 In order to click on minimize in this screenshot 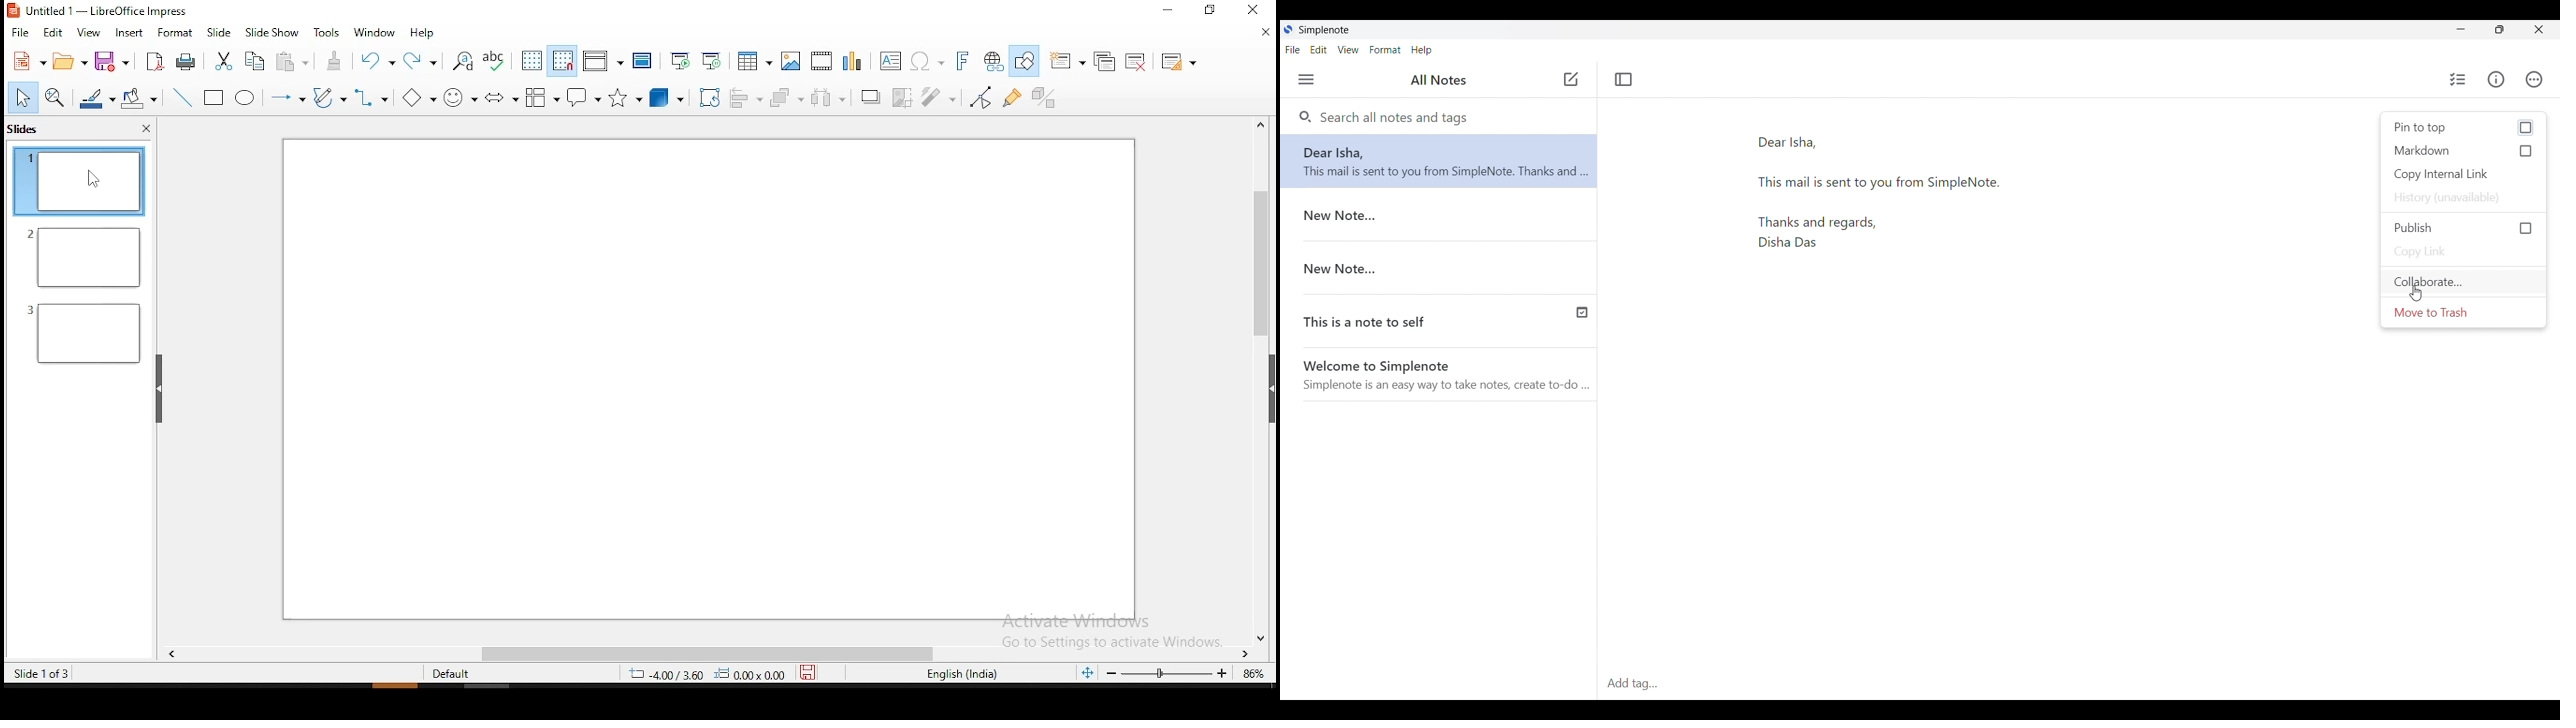, I will do `click(1156, 12)`.